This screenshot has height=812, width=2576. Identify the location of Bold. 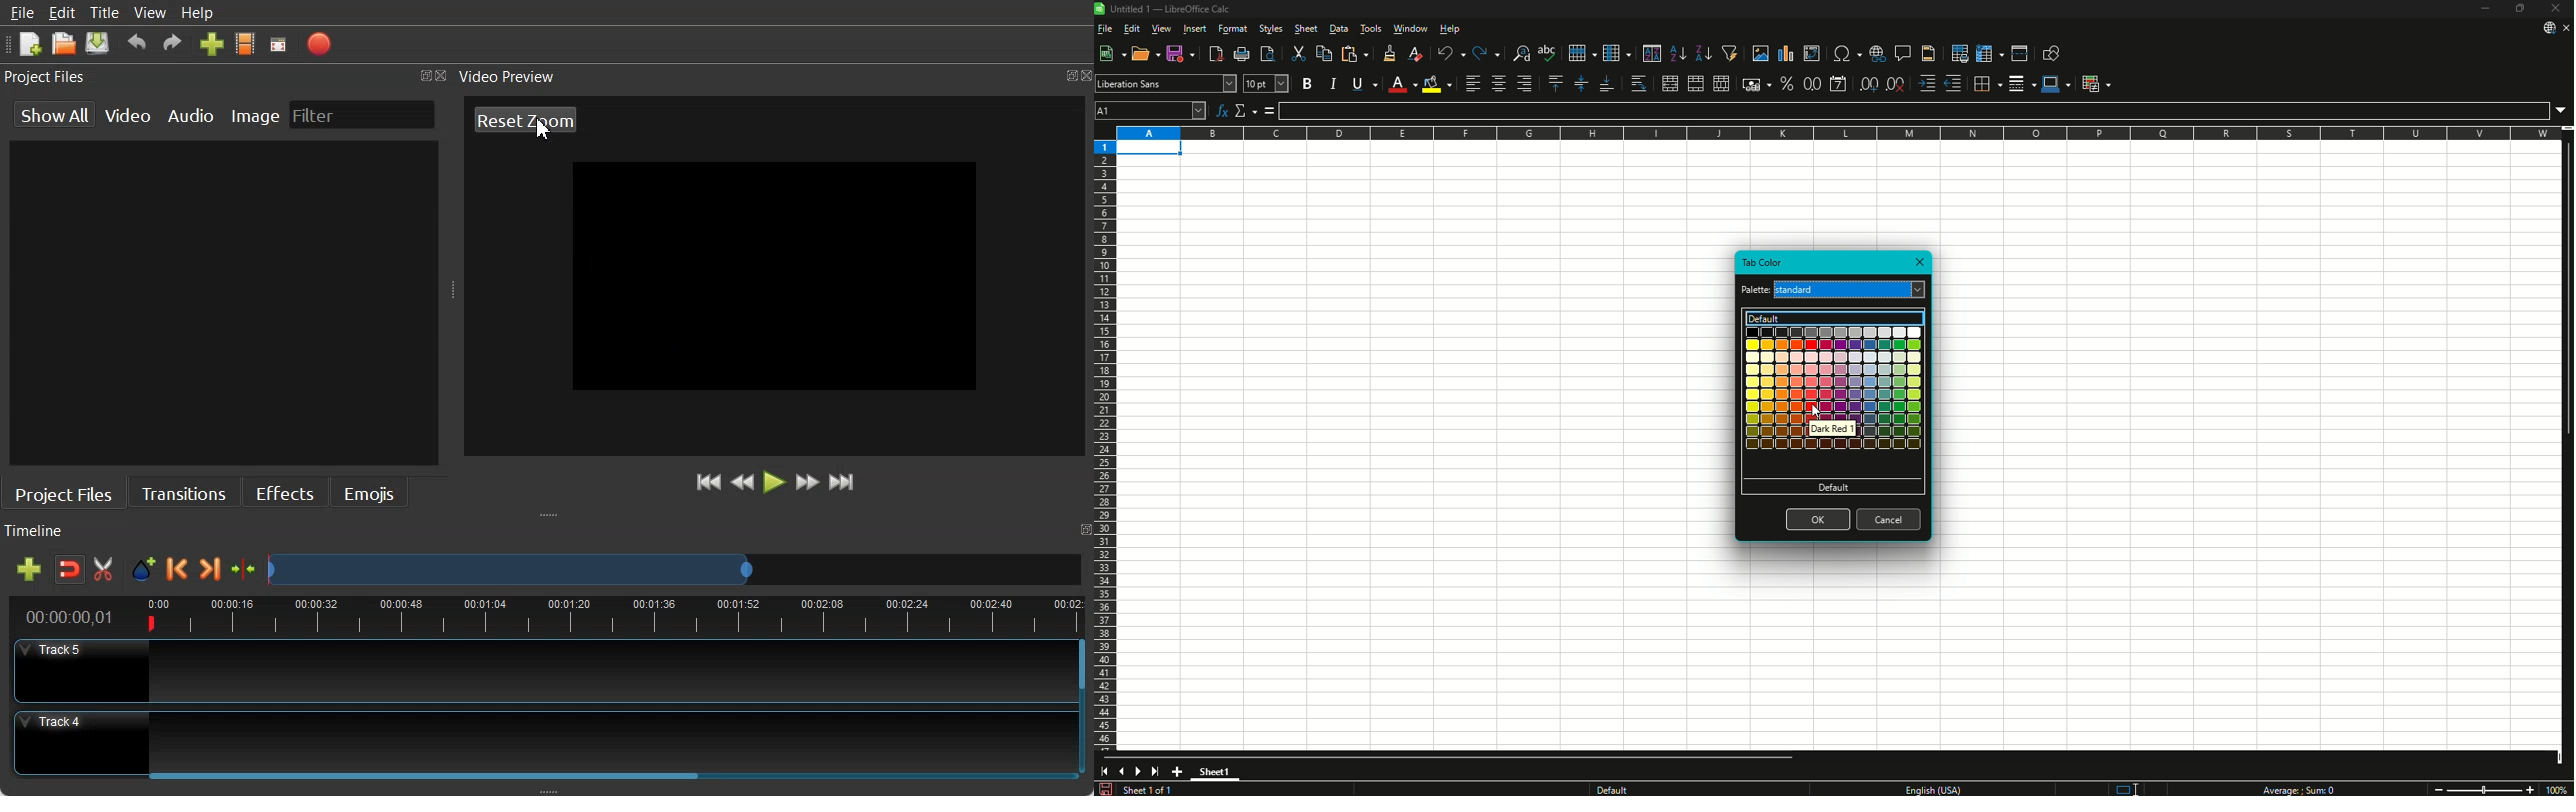
(1307, 83).